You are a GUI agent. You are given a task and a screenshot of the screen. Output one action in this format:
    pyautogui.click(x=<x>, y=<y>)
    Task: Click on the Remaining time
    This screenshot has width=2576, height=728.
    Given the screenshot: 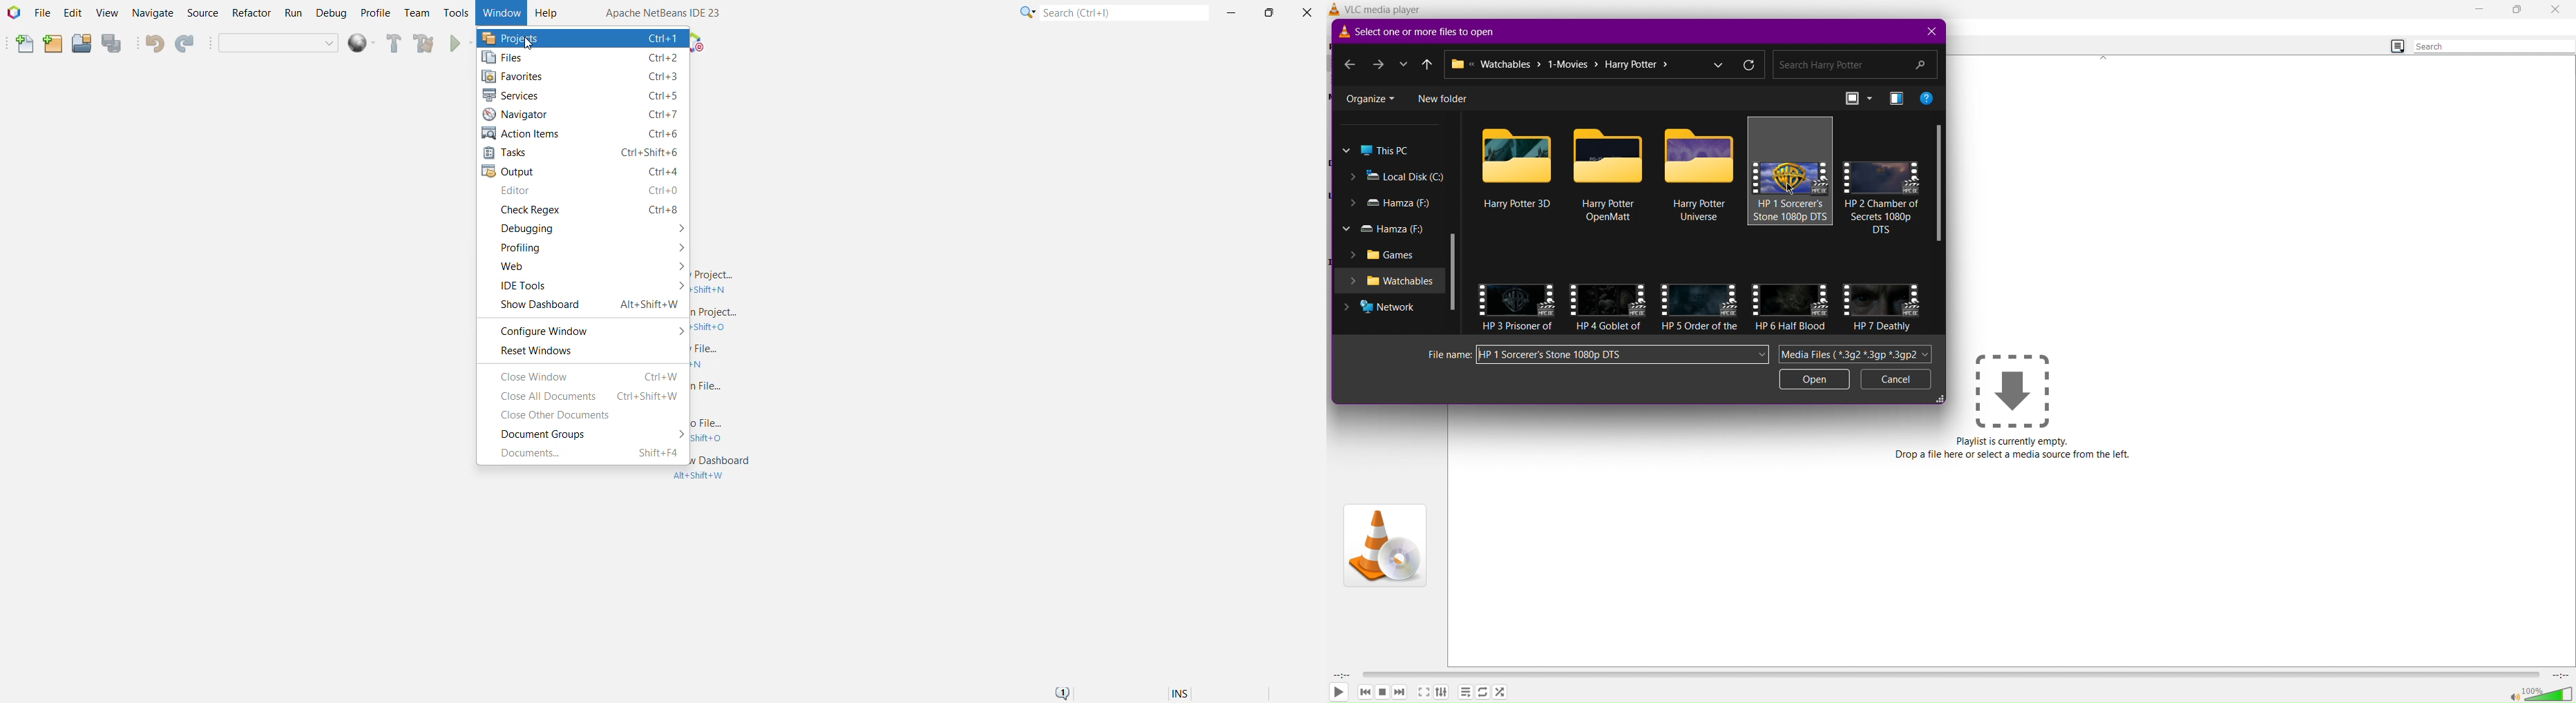 What is the action you would take?
    pyautogui.click(x=2562, y=675)
    